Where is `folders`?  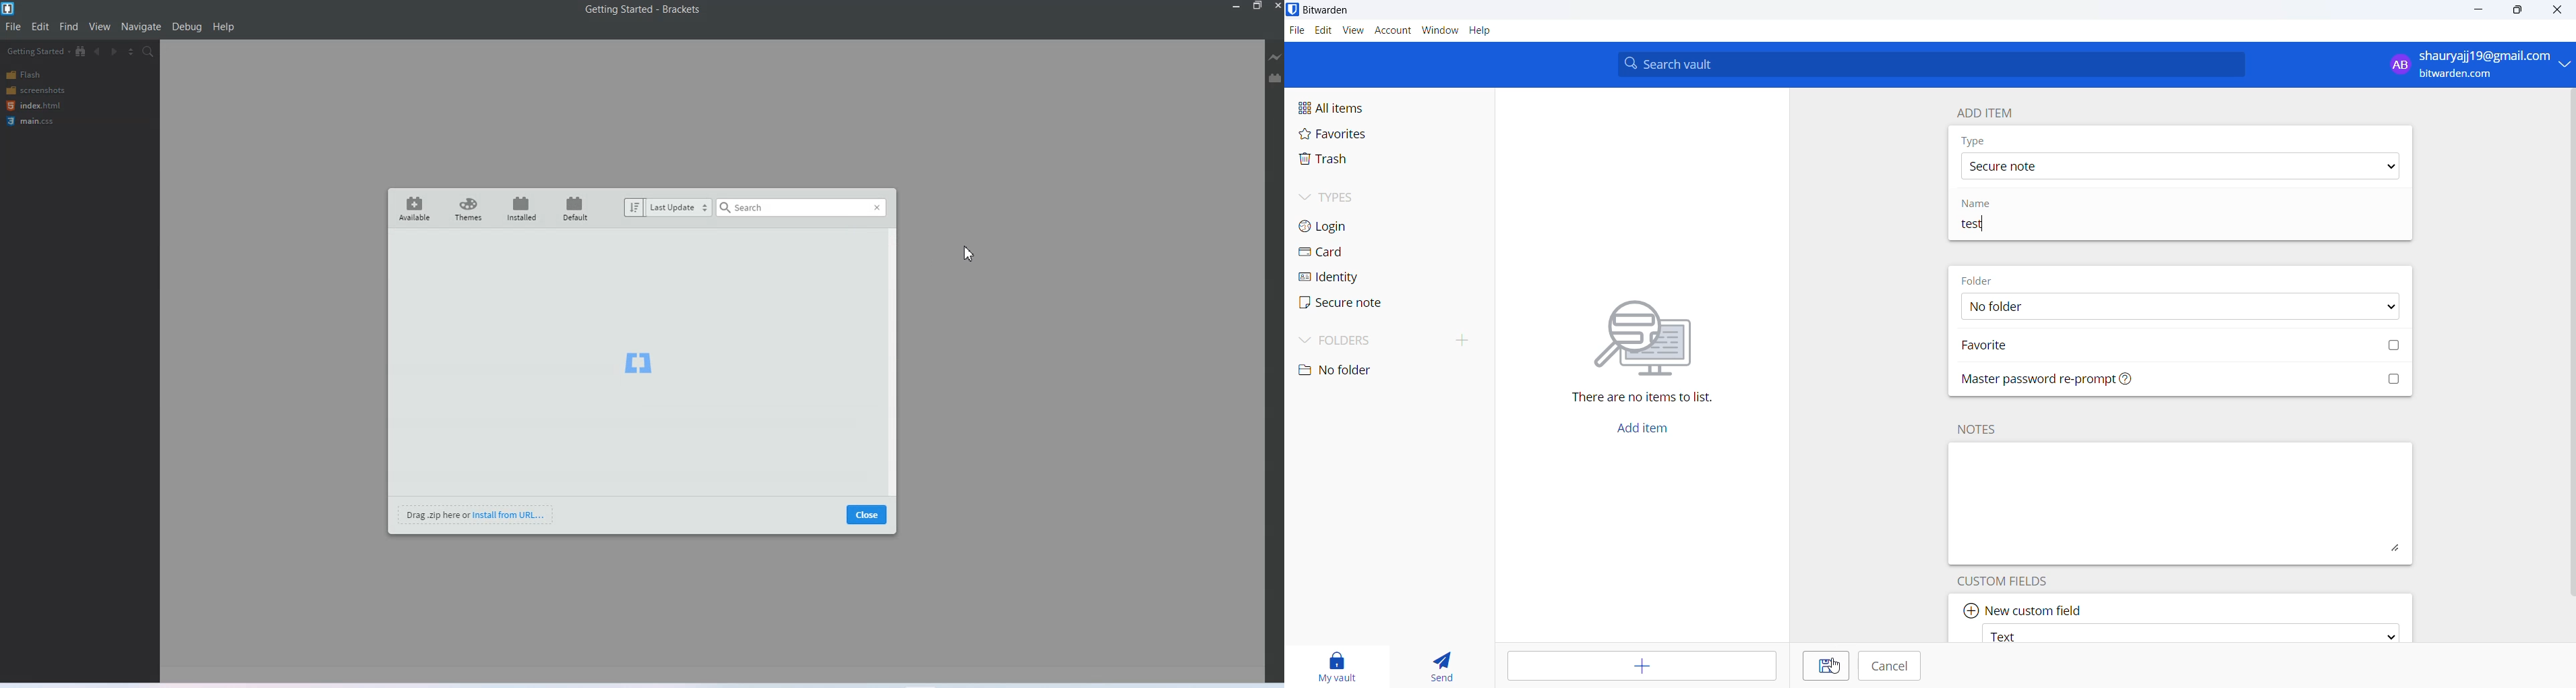 folders is located at coordinates (1389, 343).